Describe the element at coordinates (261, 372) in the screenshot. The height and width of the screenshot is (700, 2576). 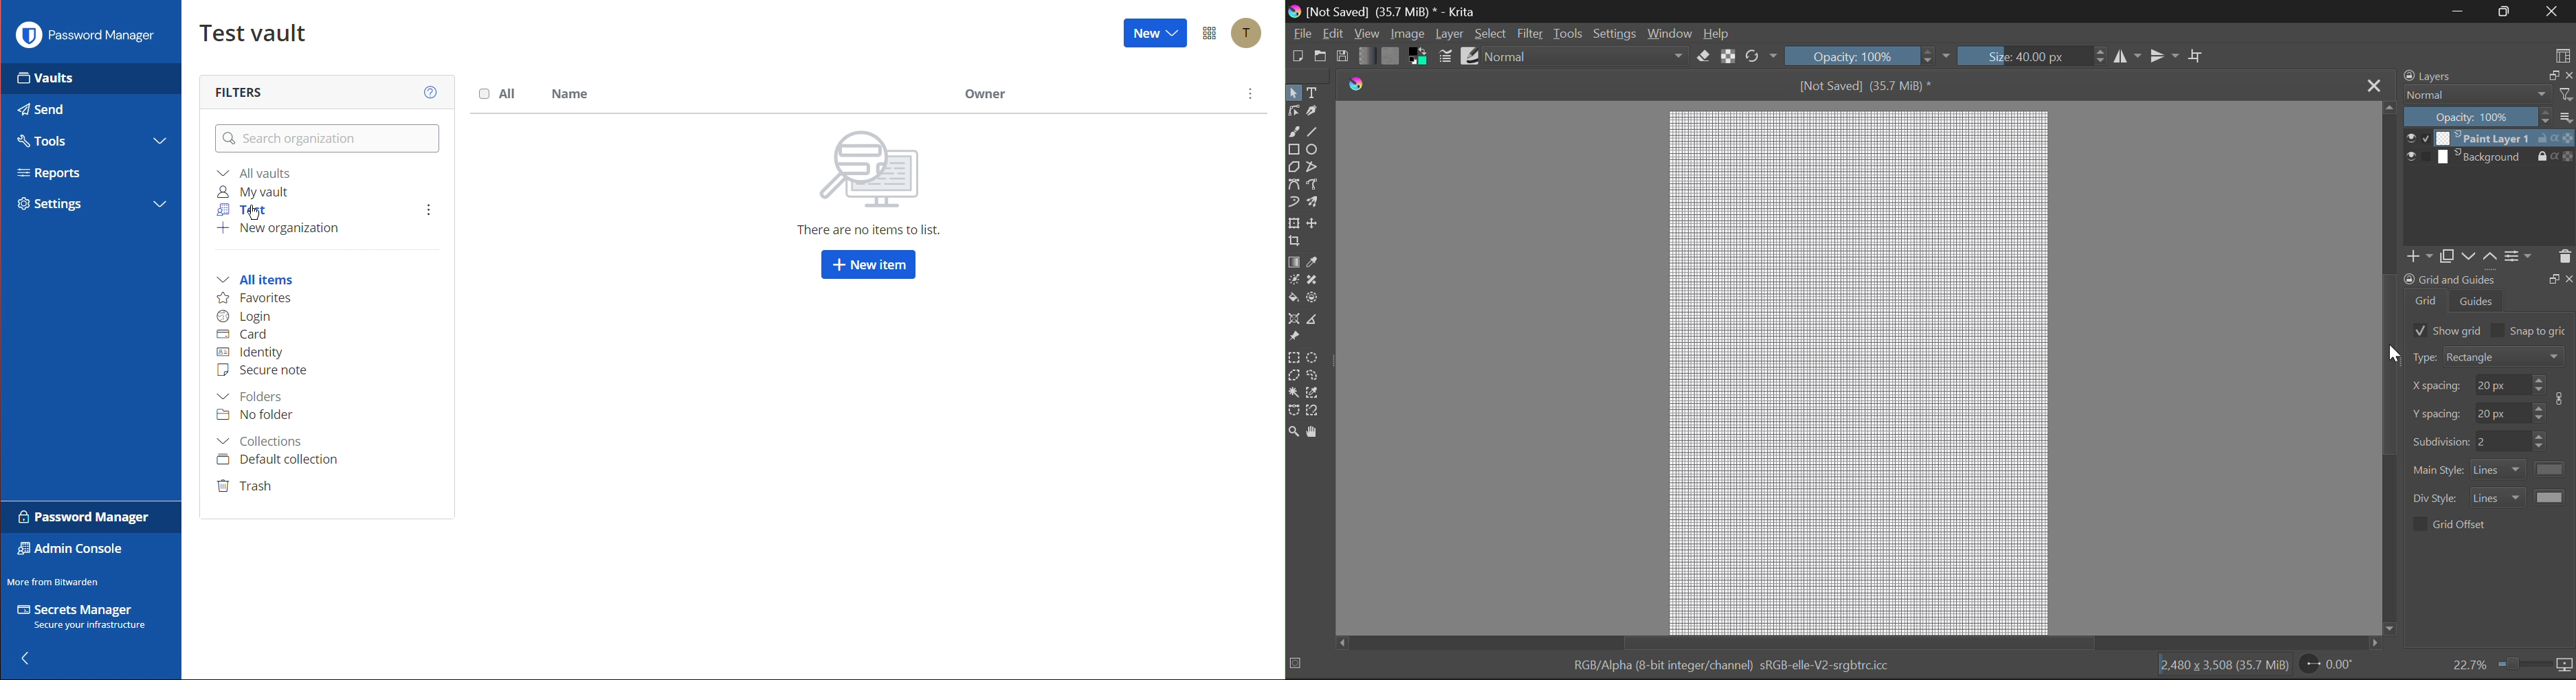
I see `Secure note` at that location.